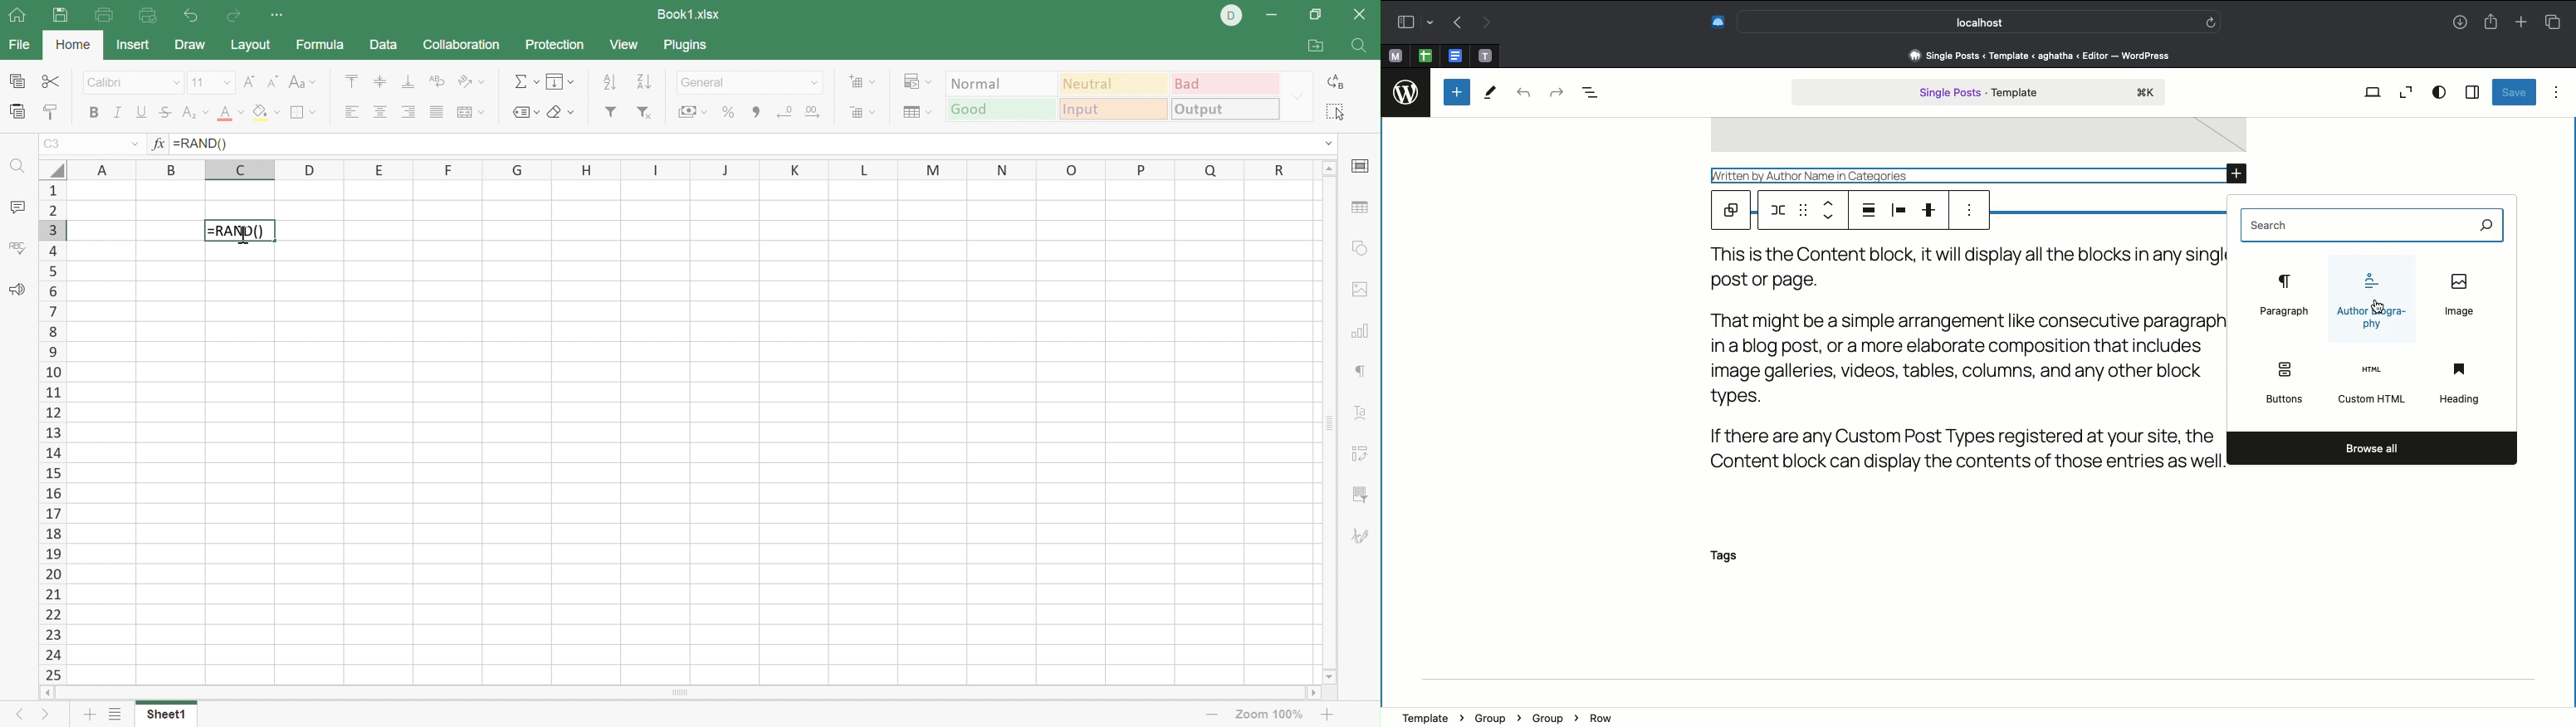 The width and height of the screenshot is (2576, 728). What do you see at coordinates (1599, 93) in the screenshot?
I see `Document overview` at bounding box center [1599, 93].